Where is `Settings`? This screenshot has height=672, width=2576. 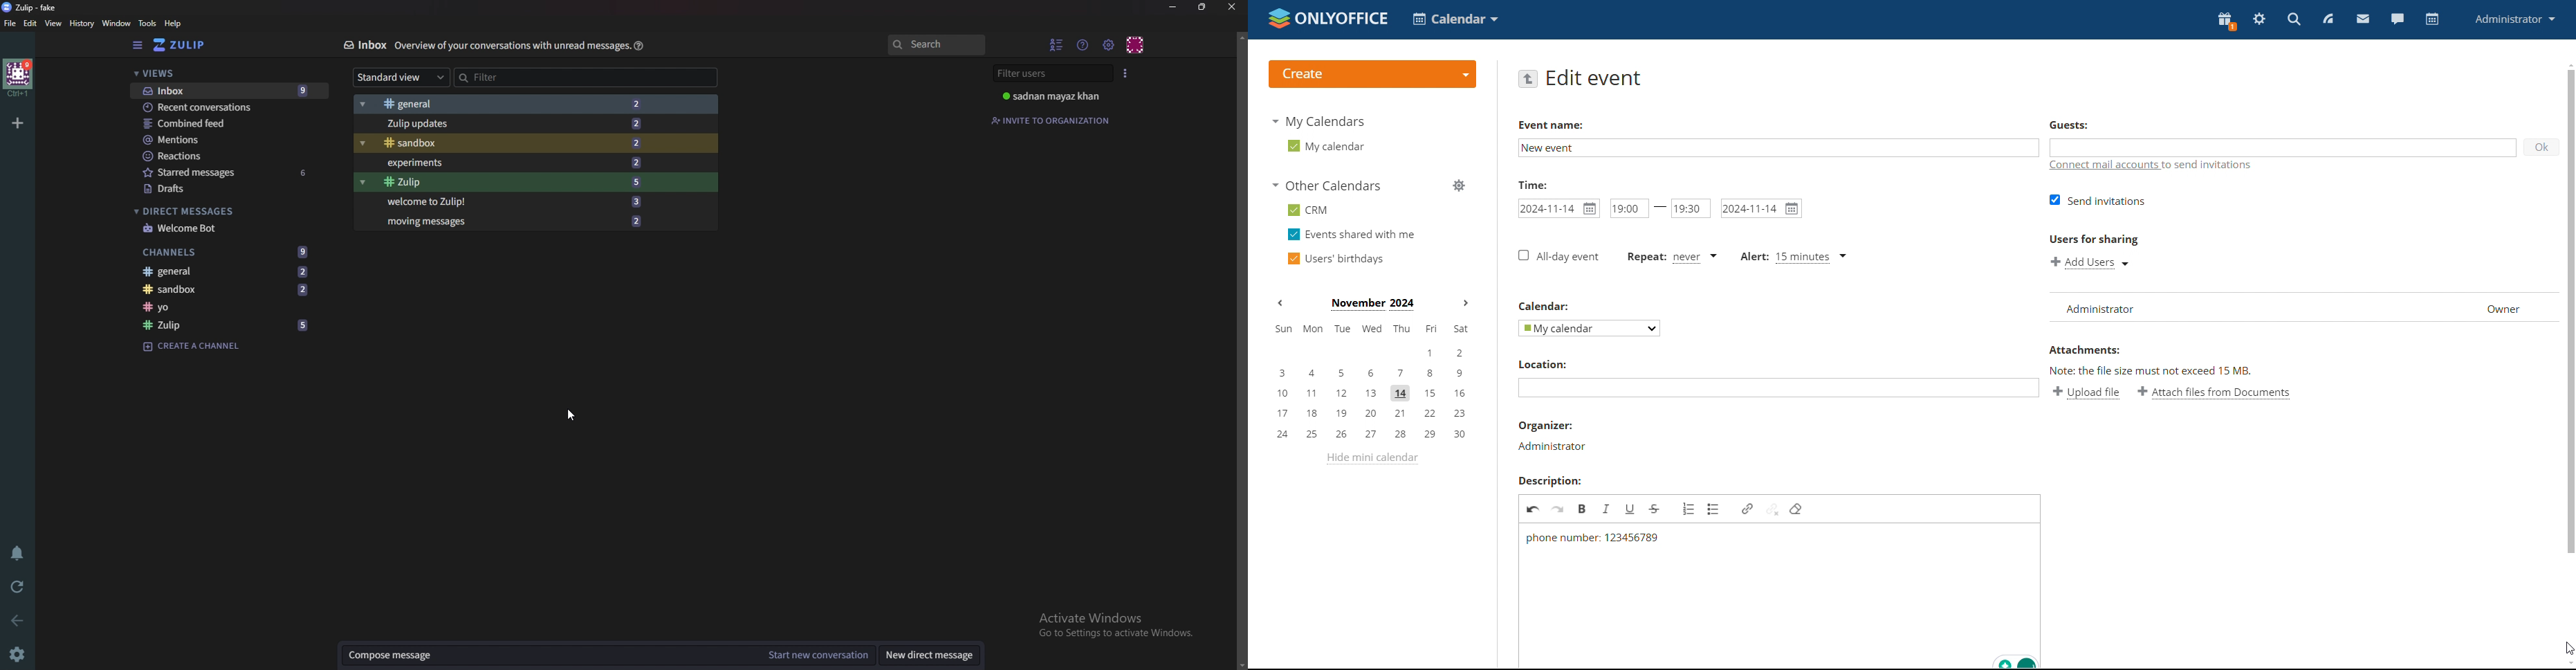
Settings is located at coordinates (16, 656).